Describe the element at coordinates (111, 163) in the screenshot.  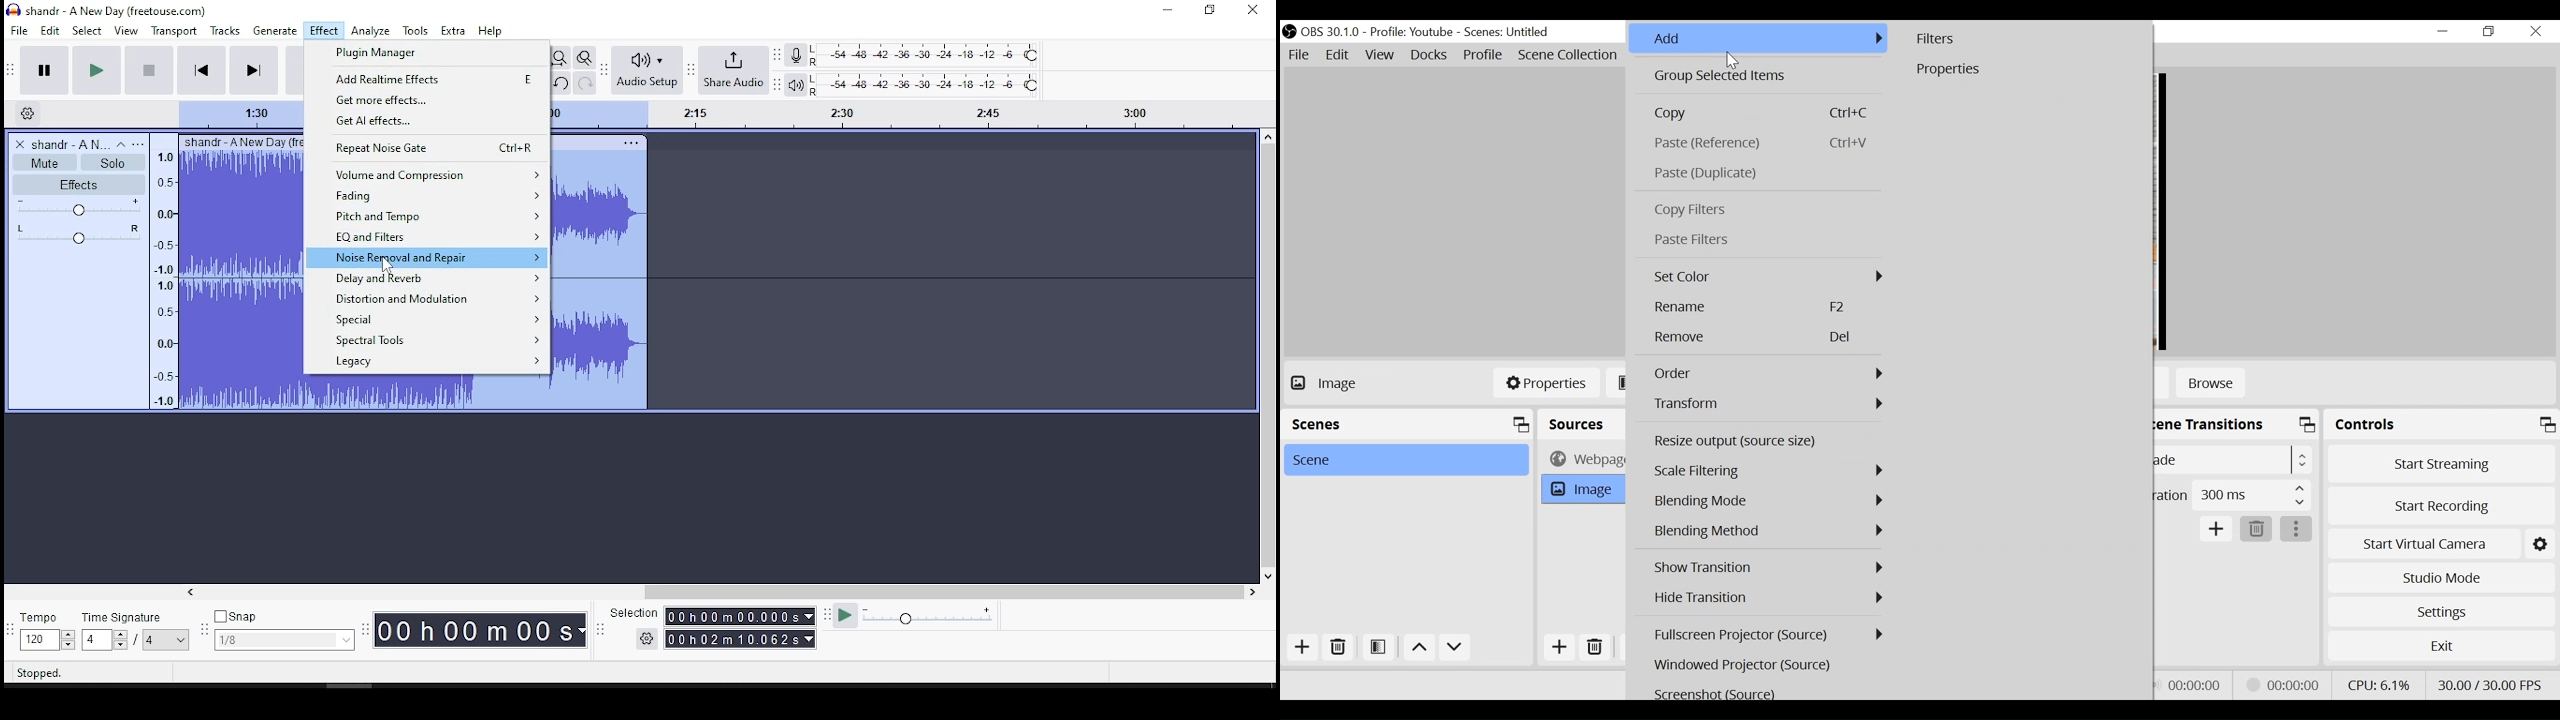
I see `solo` at that location.